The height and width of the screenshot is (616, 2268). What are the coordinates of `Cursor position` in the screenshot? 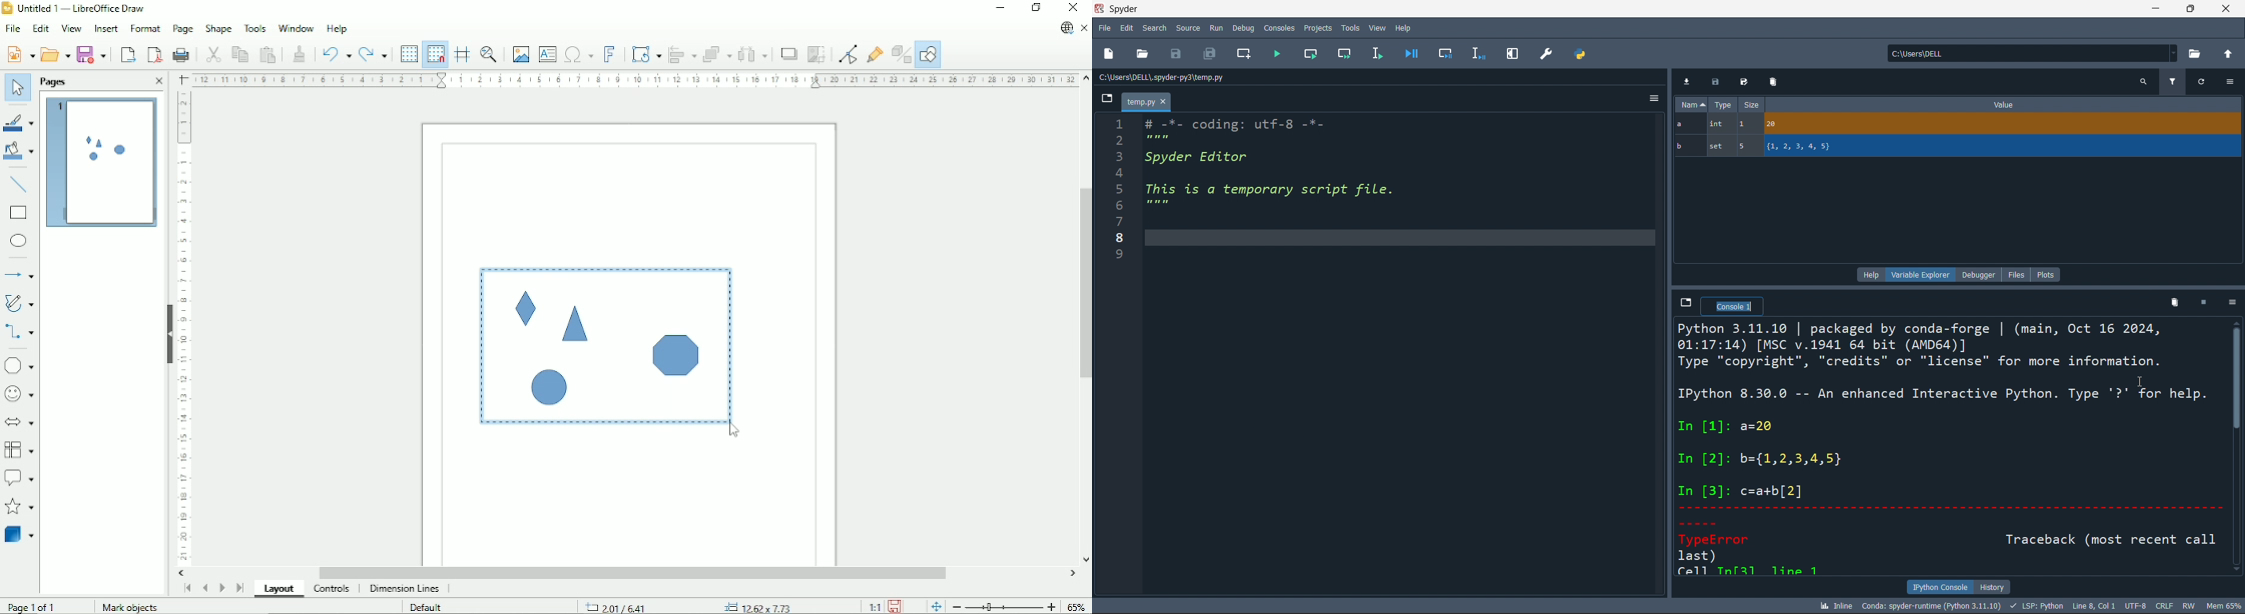 It's located at (687, 605).